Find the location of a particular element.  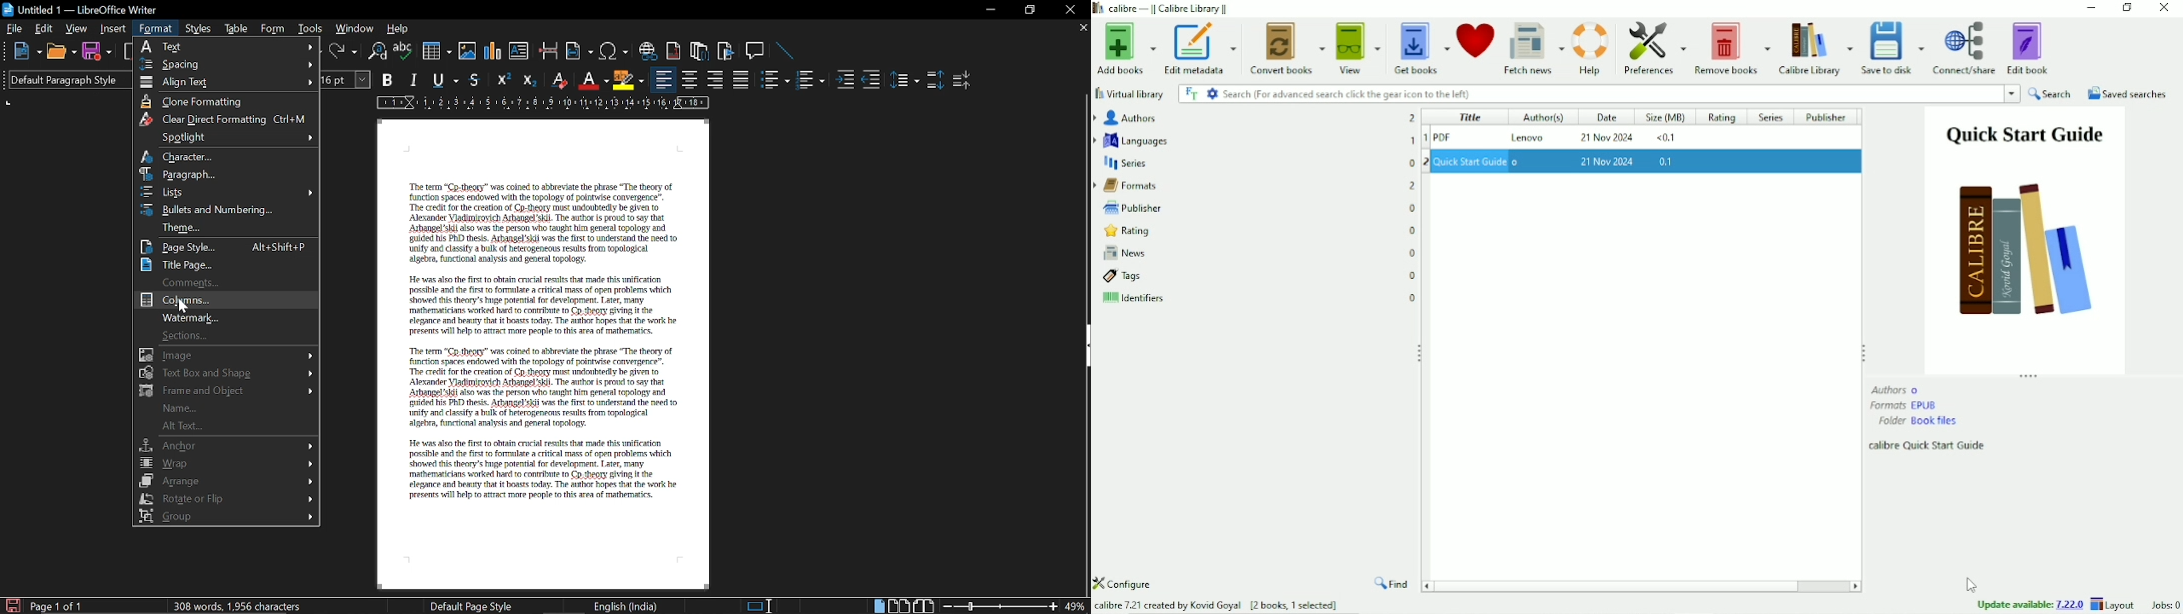

Edit metadata is located at coordinates (1198, 49).